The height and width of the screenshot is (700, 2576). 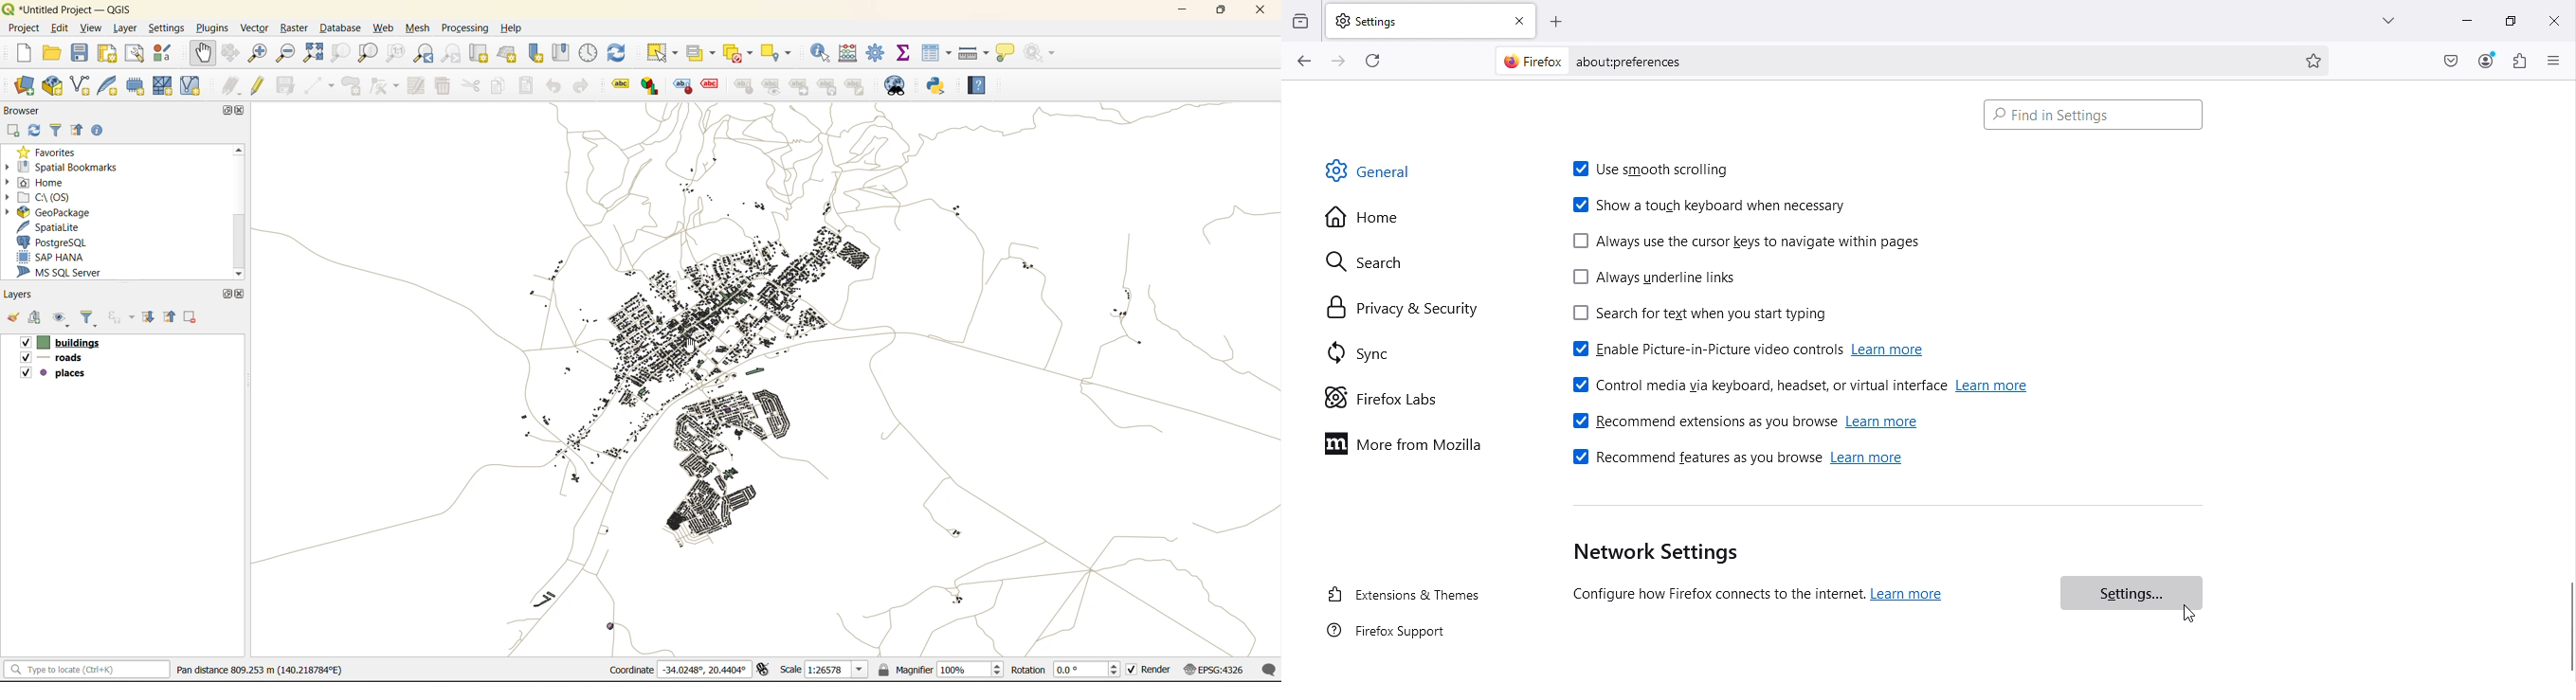 I want to click on delete, so click(x=441, y=87).